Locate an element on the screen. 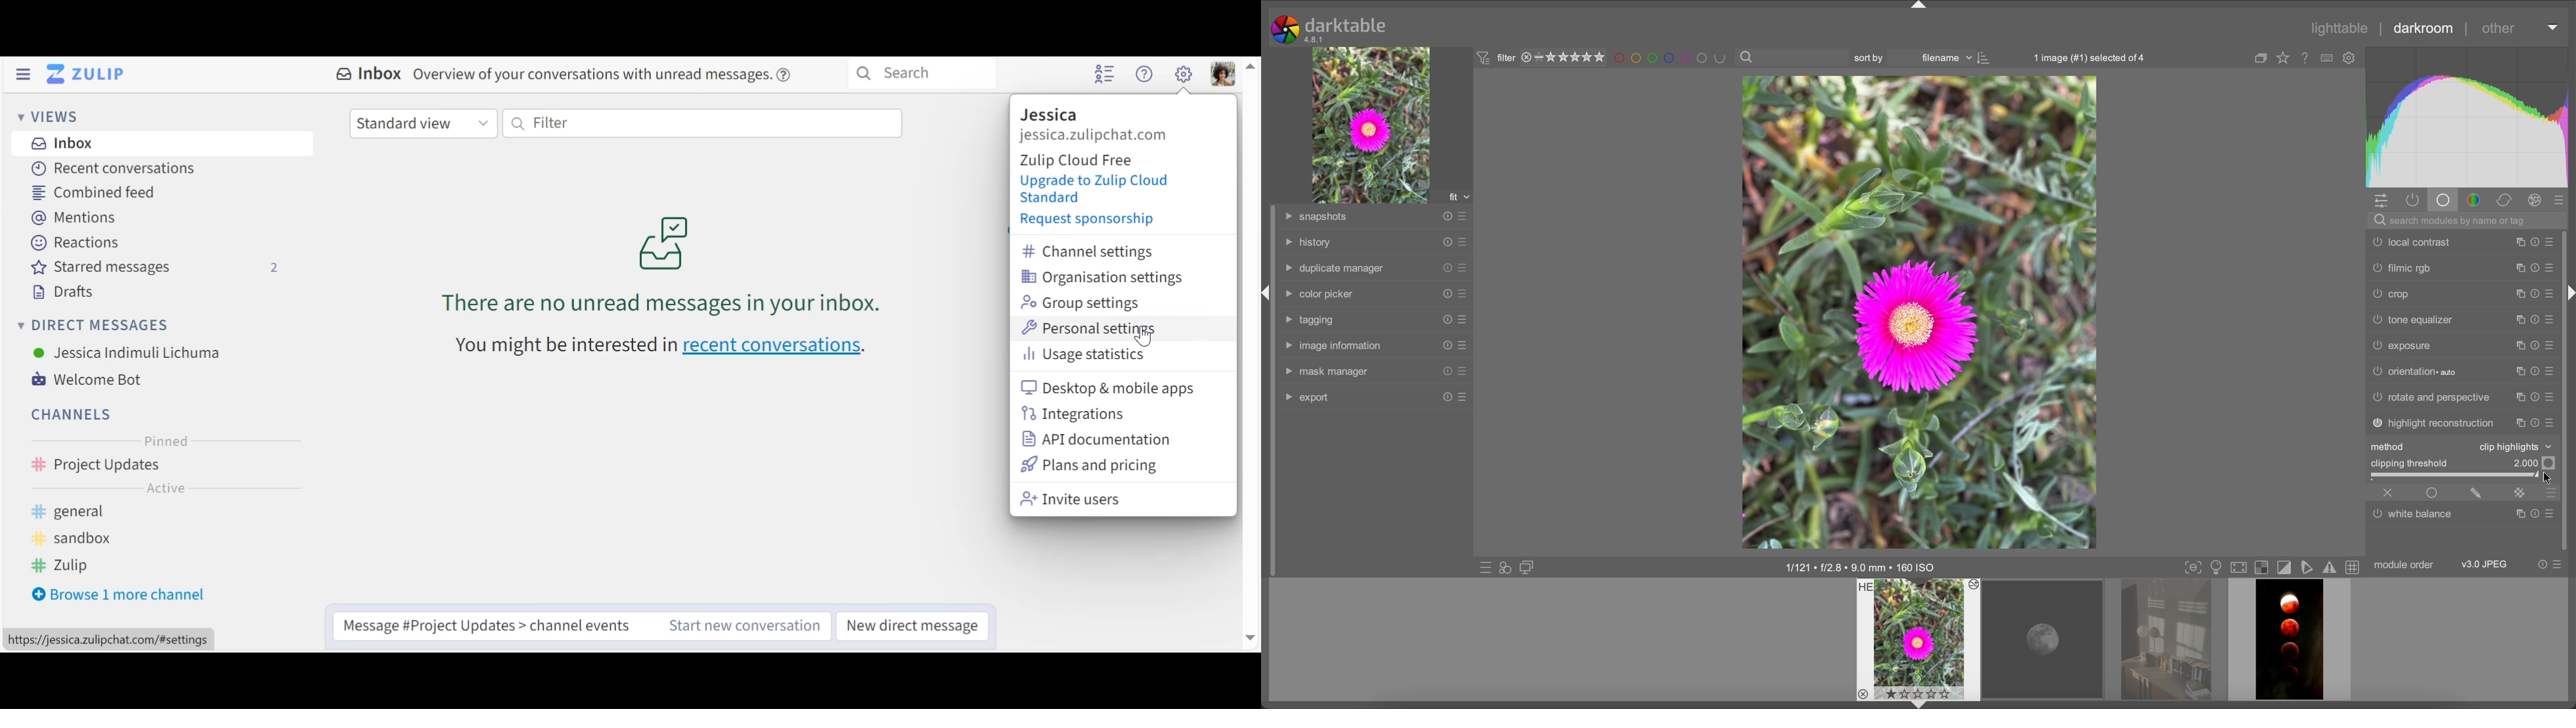 The height and width of the screenshot is (728, 2576). Welcome Bot is located at coordinates (86, 378).